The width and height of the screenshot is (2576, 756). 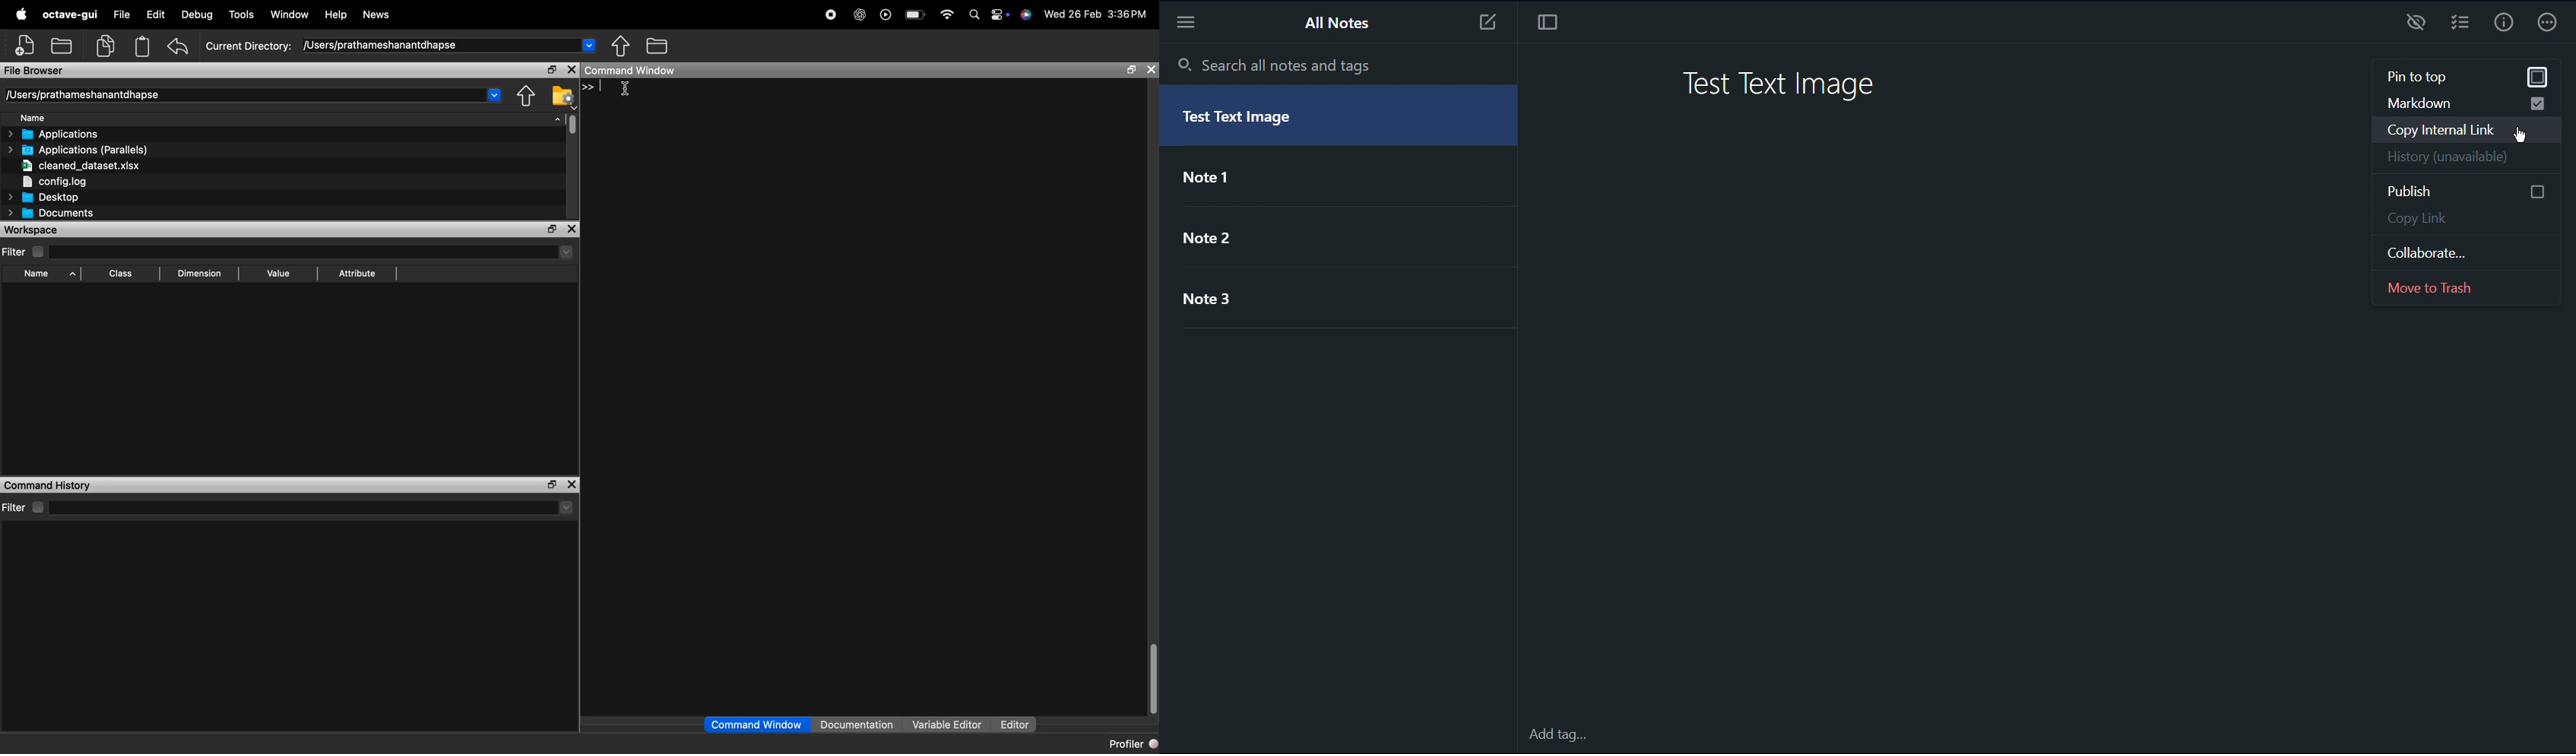 What do you see at coordinates (2501, 24) in the screenshot?
I see `Info` at bounding box center [2501, 24].